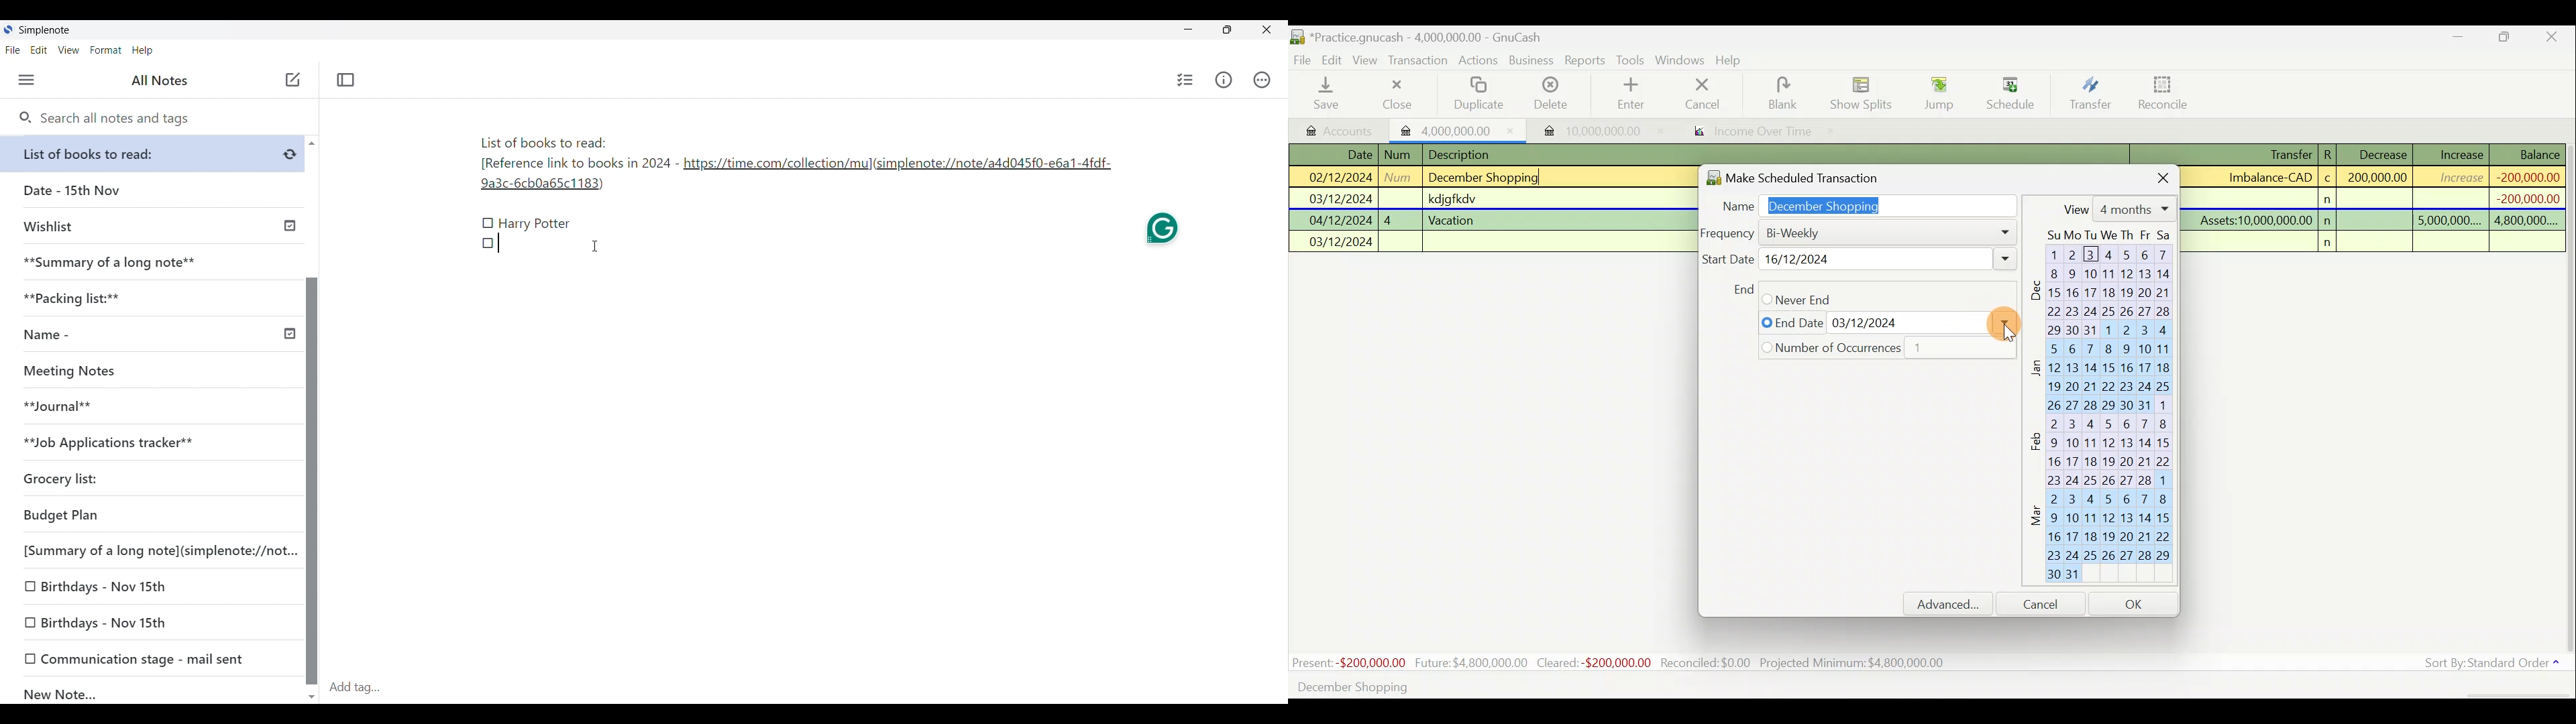 This screenshot has width=2576, height=728. I want to click on All Notes, so click(158, 80).